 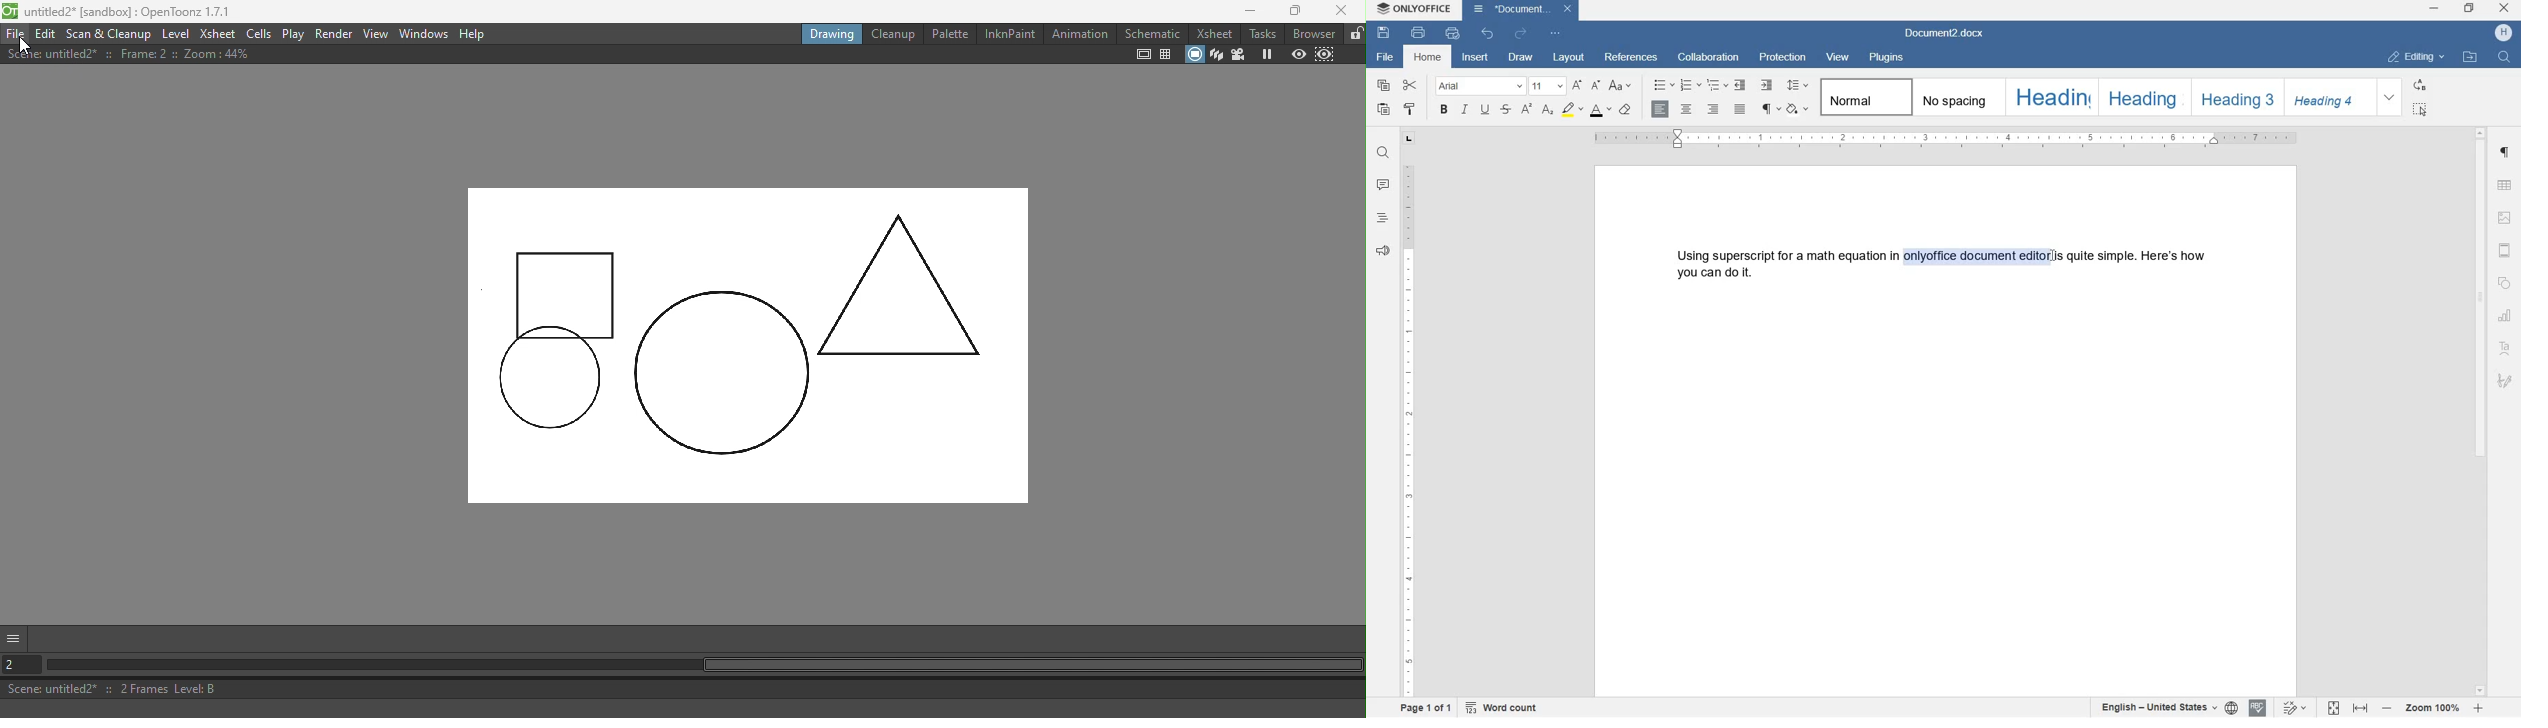 I want to click on increment font size, so click(x=1576, y=86).